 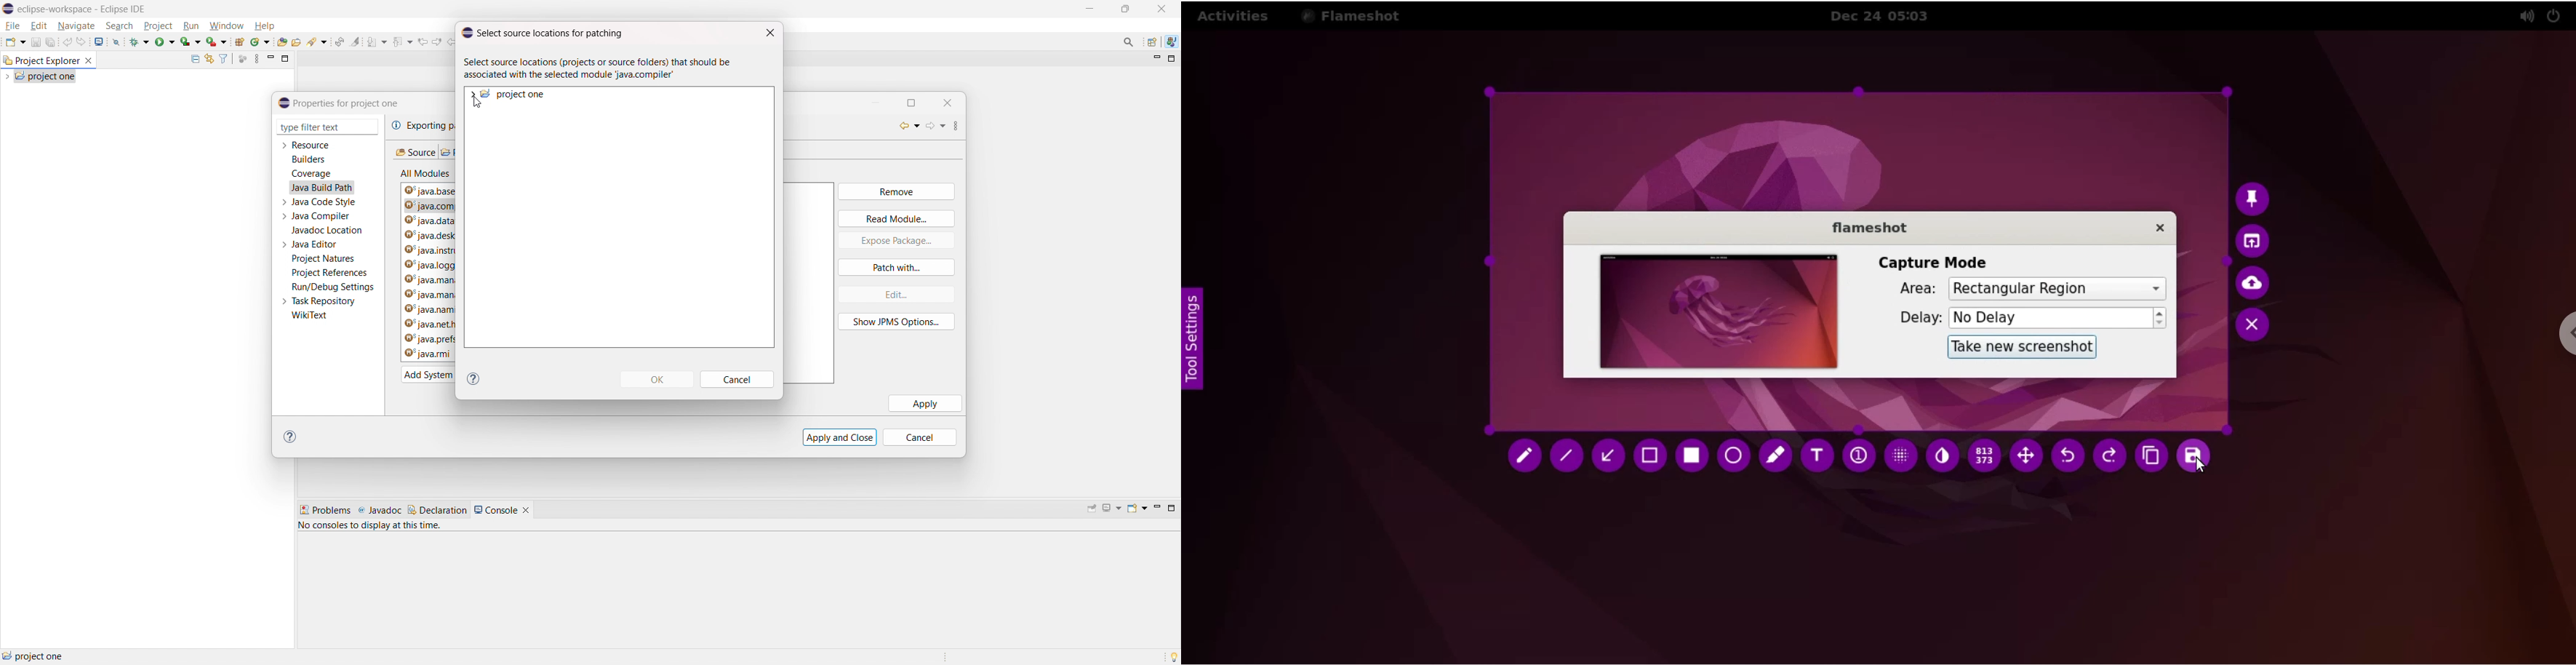 I want to click on file, so click(x=13, y=26).